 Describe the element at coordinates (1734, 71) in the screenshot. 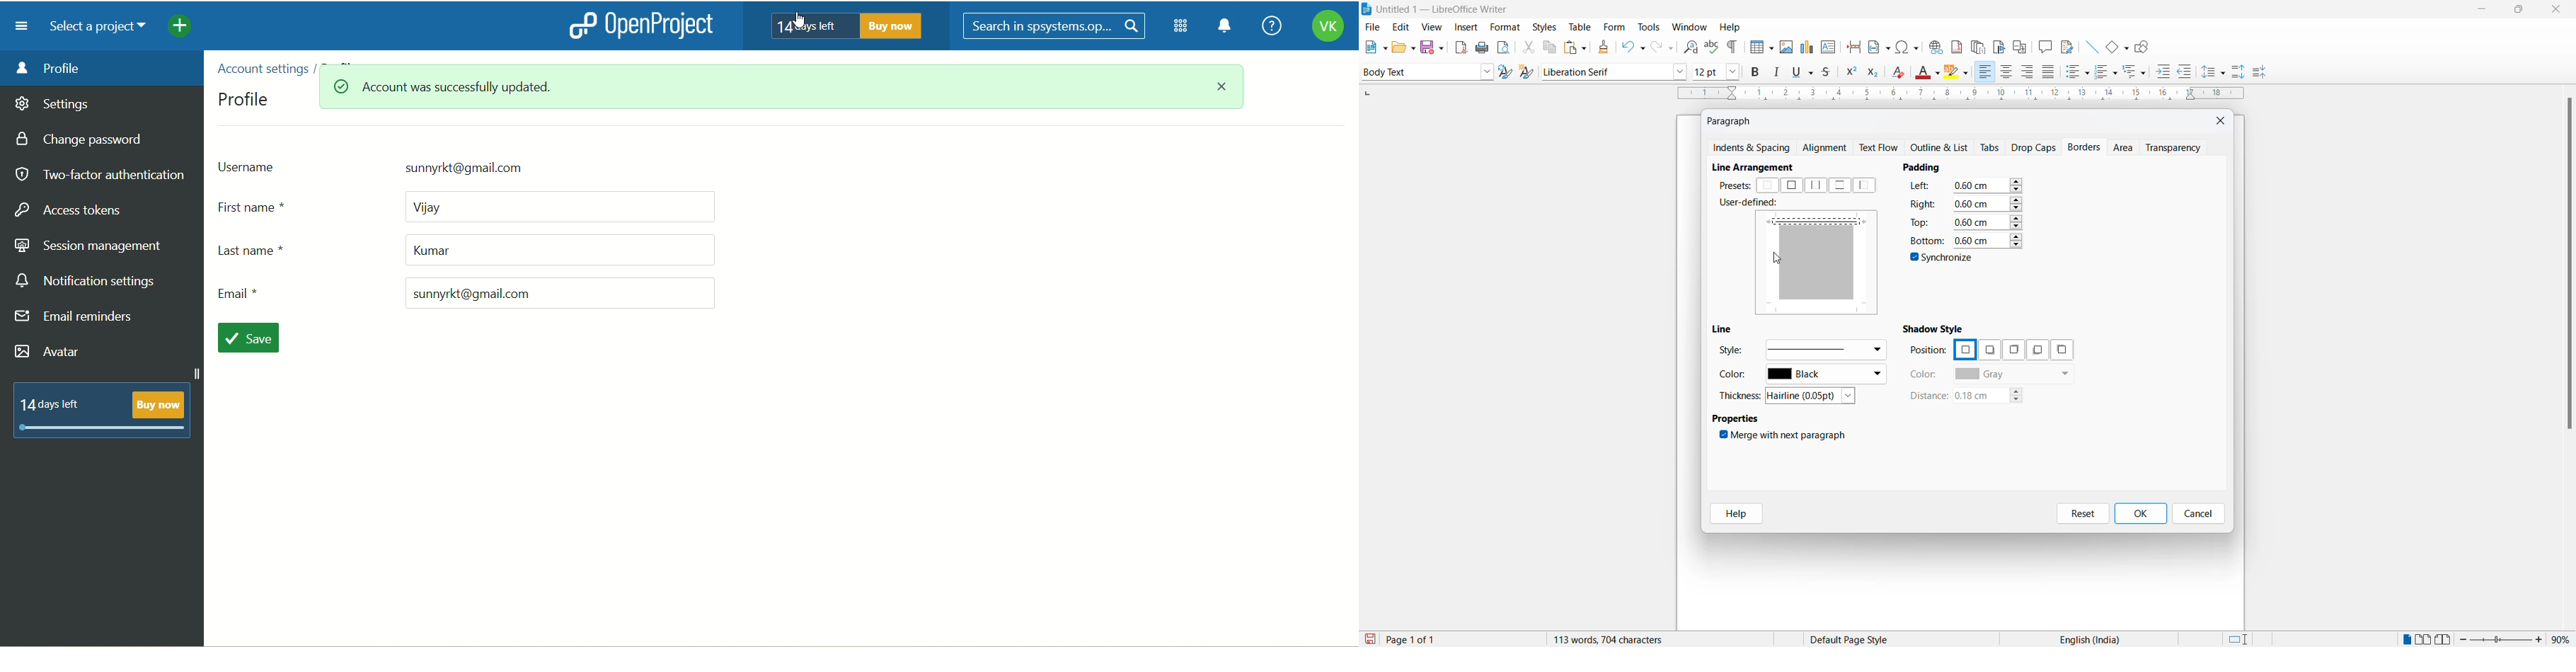

I see `font size options` at that location.